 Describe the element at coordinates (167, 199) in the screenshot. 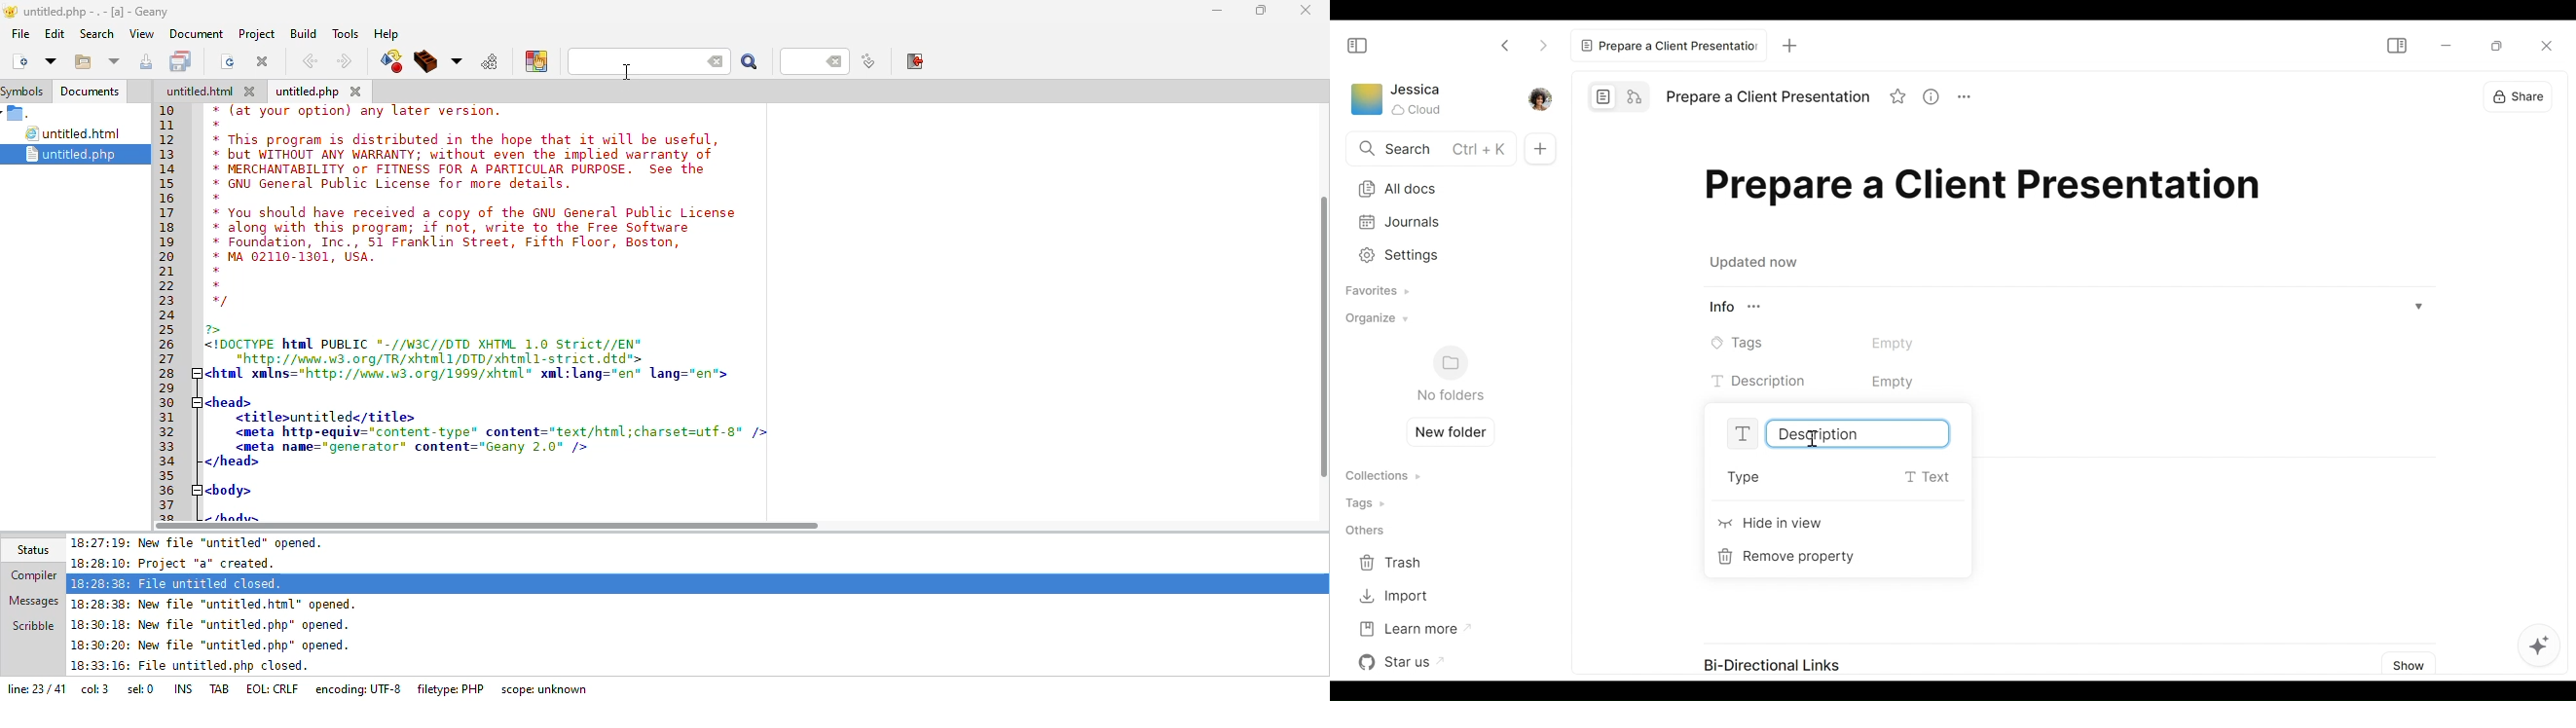

I see `16` at that location.